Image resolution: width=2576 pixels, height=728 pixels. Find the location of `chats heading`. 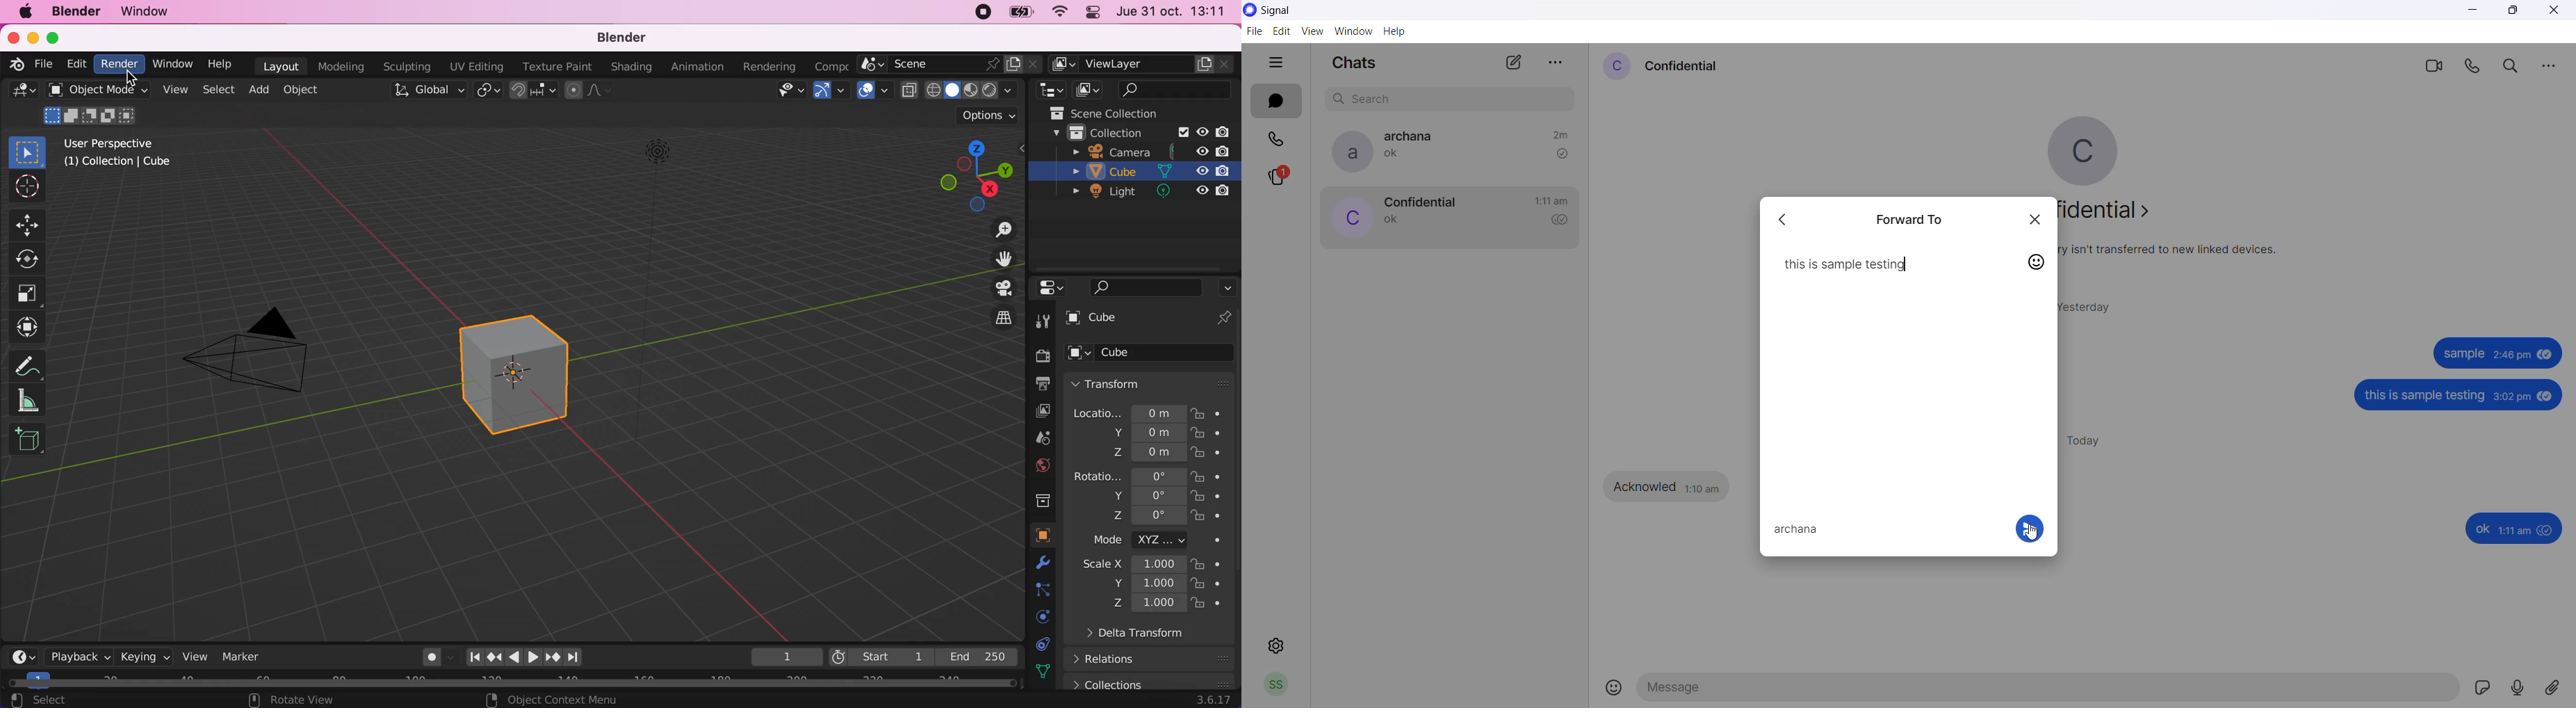

chats heading is located at coordinates (1353, 65).